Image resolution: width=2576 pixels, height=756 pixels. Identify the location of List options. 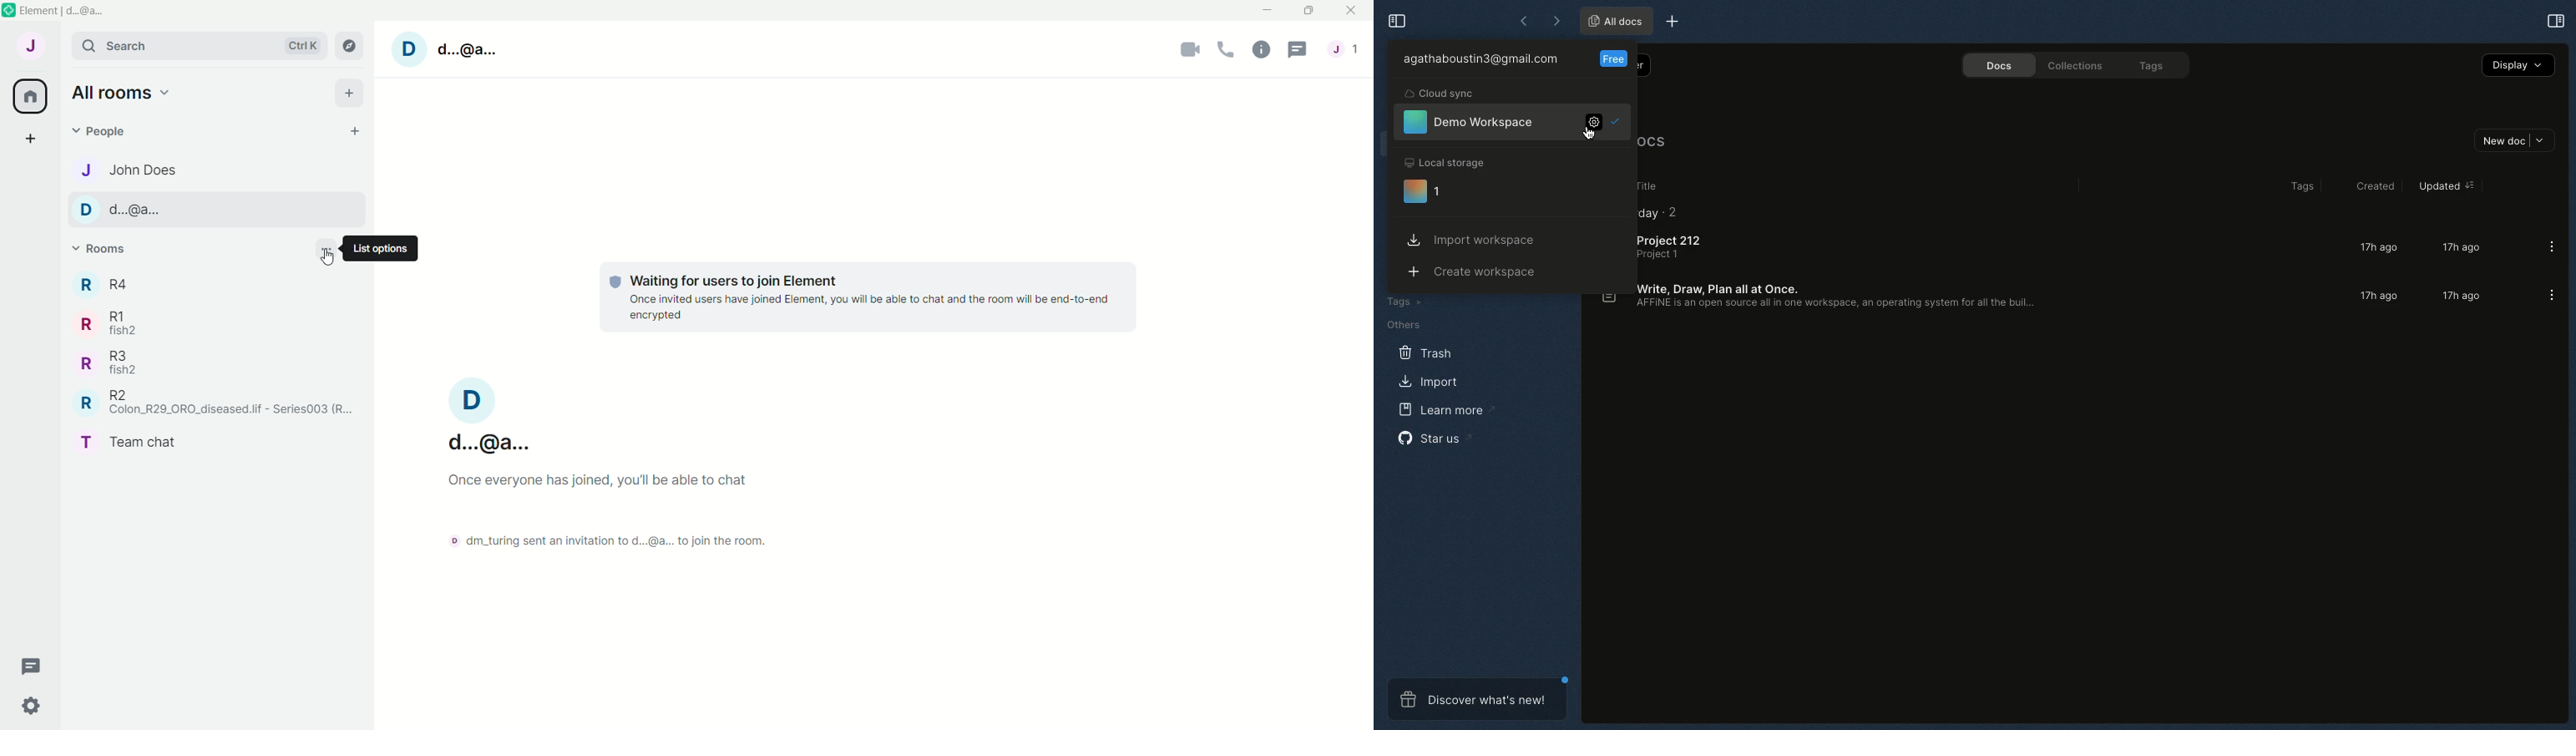
(323, 253).